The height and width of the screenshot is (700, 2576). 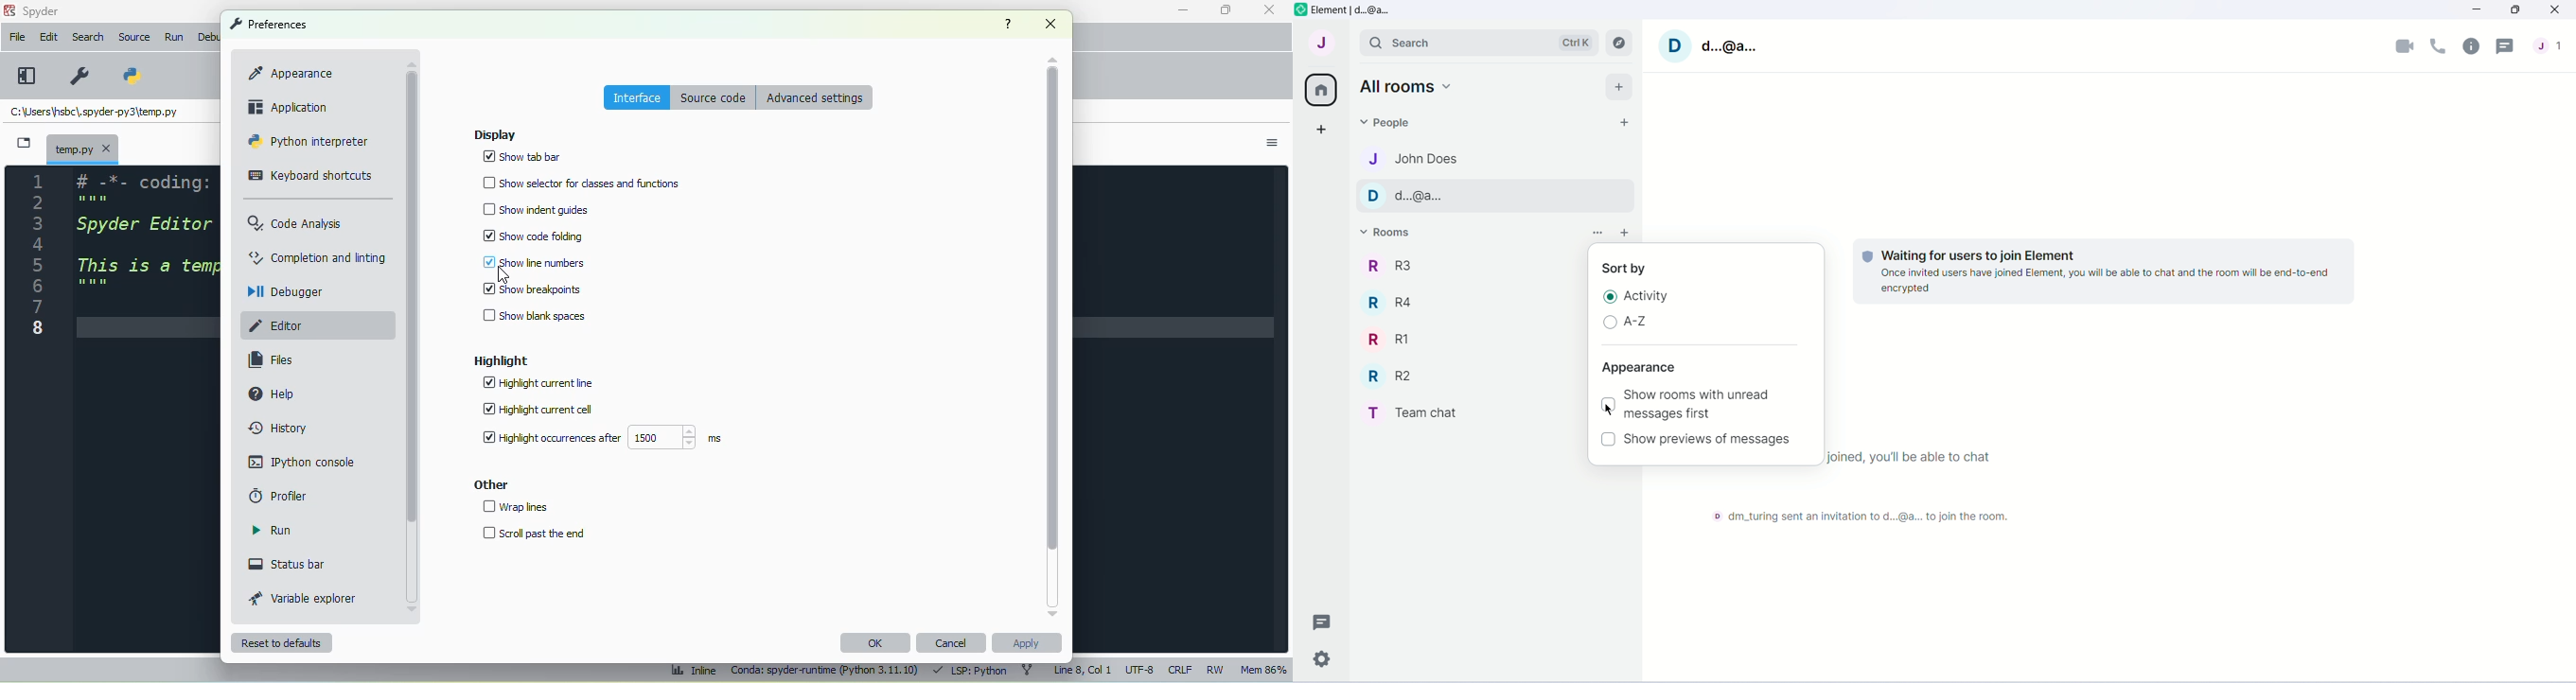 What do you see at coordinates (534, 316) in the screenshot?
I see `show blank spaces` at bounding box center [534, 316].